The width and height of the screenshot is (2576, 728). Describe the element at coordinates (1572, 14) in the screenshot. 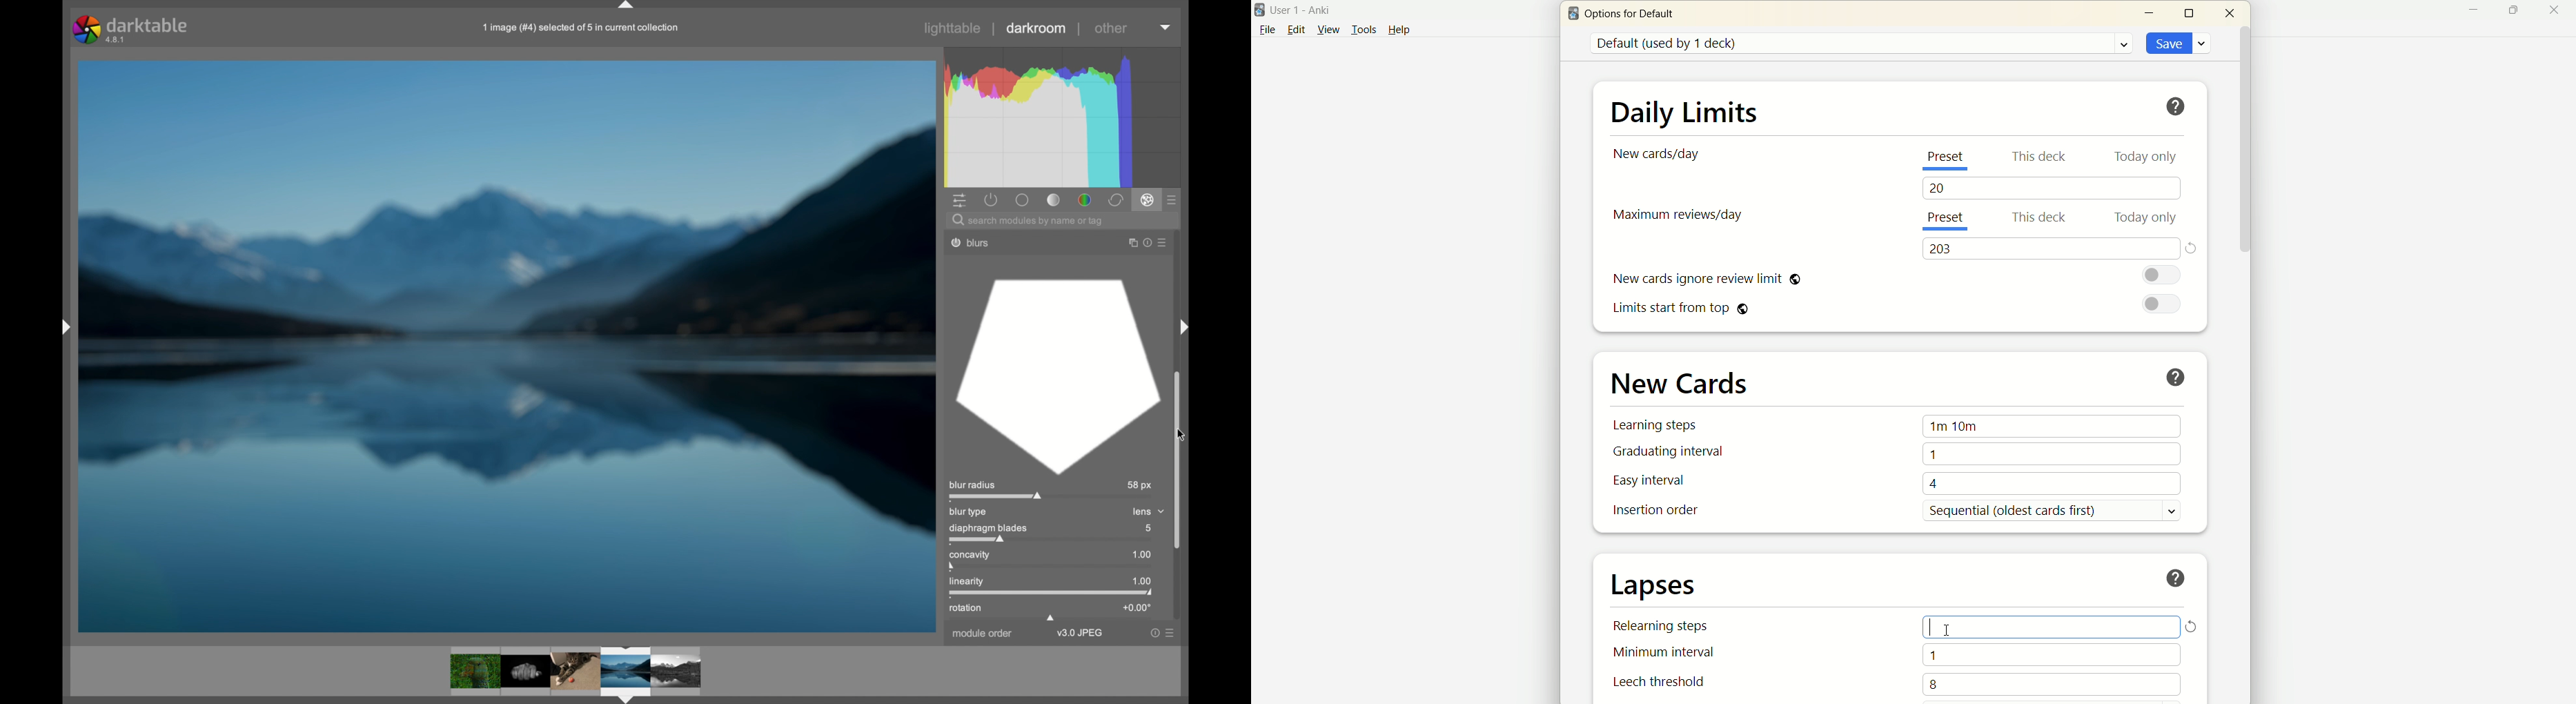

I see `logo` at that location.